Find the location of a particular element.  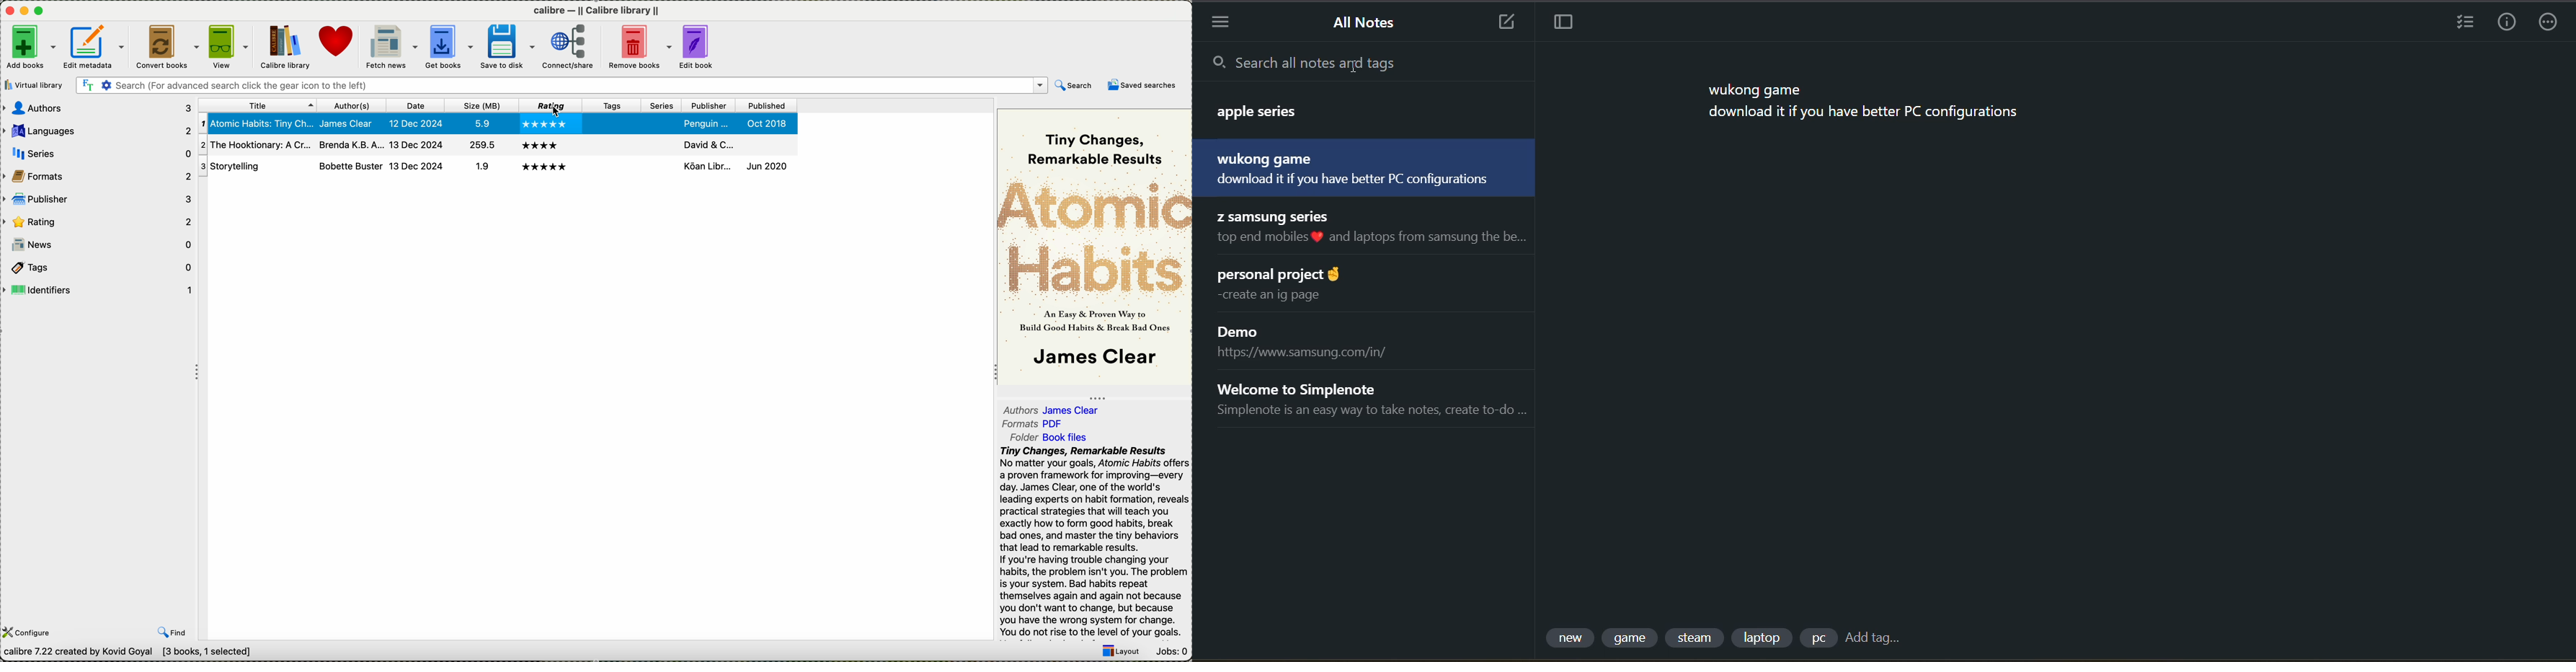

folder book files is located at coordinates (1018, 437).